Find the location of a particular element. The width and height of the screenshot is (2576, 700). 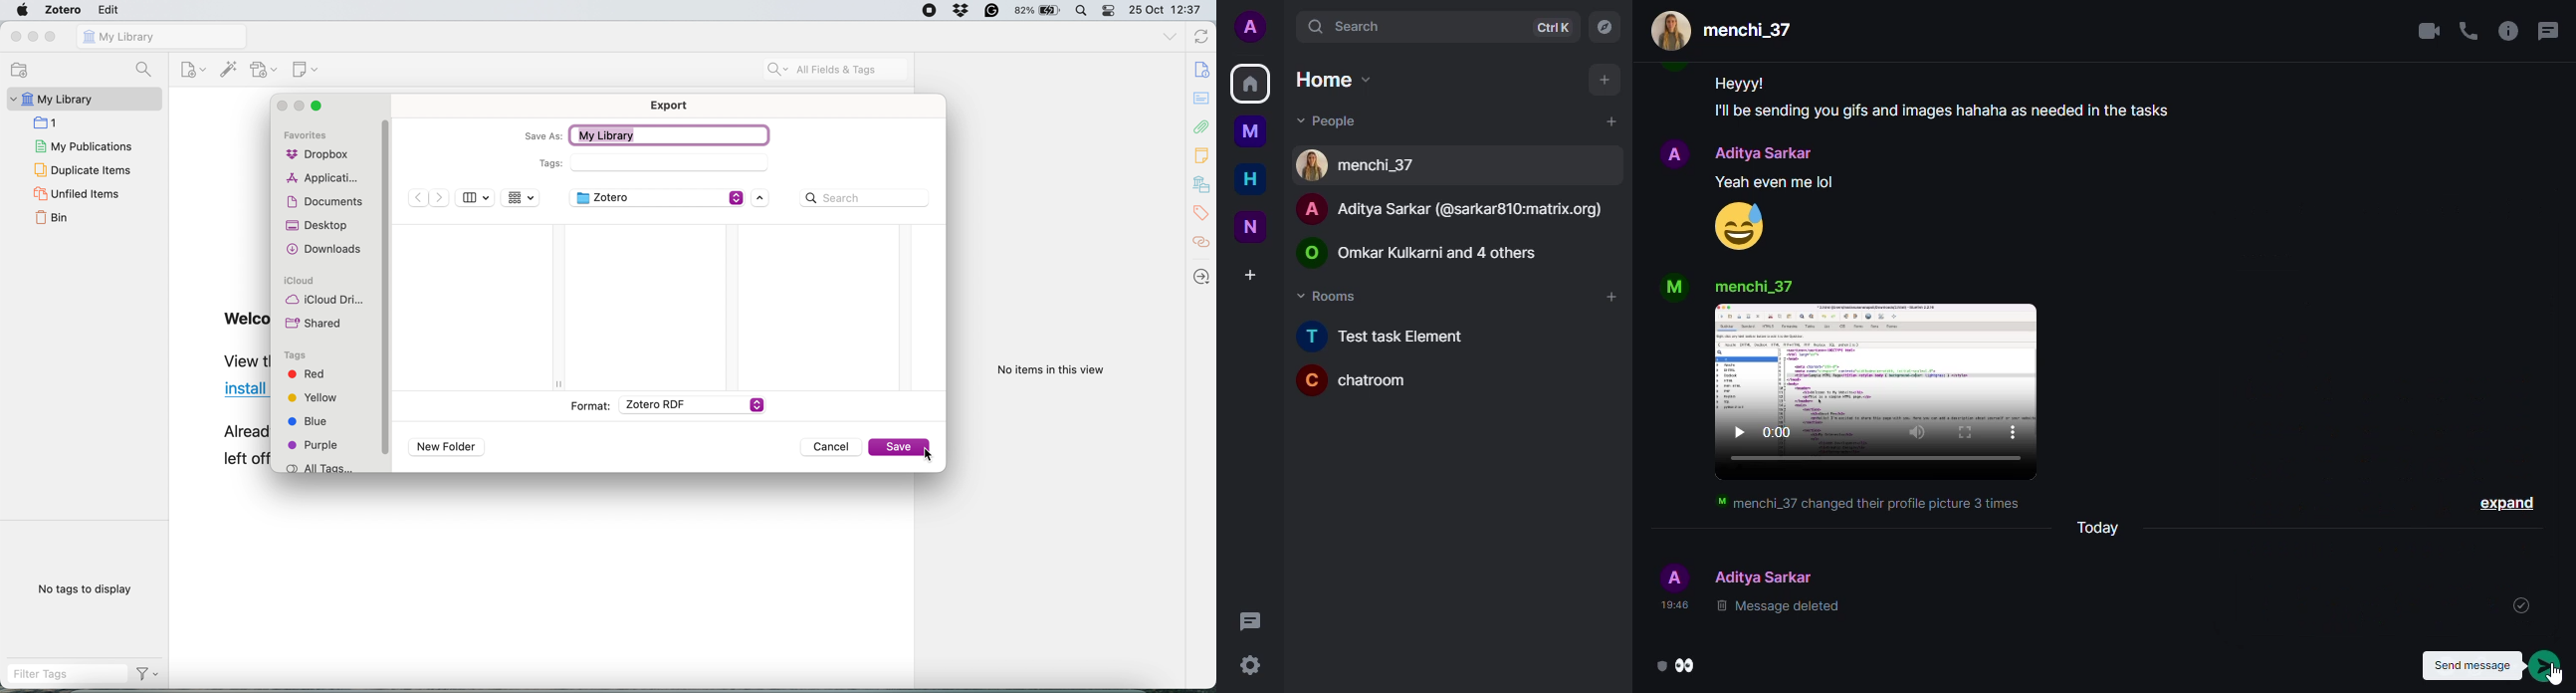

add is located at coordinates (1610, 297).